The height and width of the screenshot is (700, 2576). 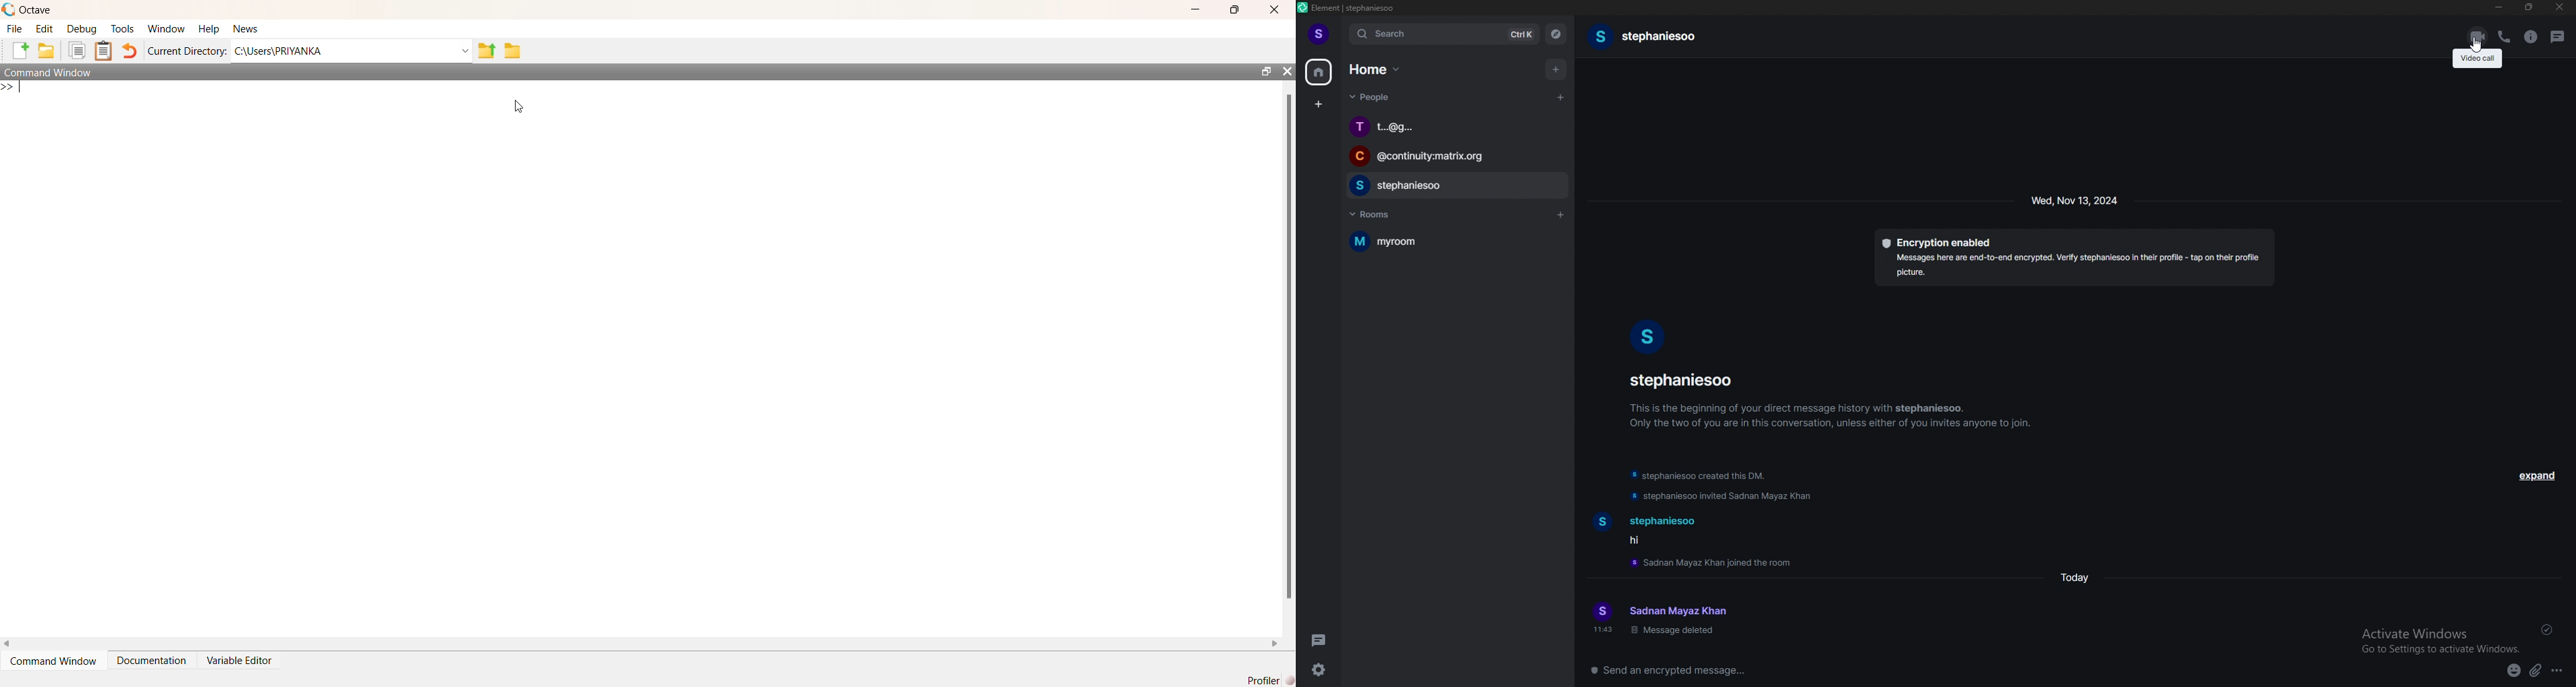 What do you see at coordinates (1320, 72) in the screenshot?
I see `home` at bounding box center [1320, 72].